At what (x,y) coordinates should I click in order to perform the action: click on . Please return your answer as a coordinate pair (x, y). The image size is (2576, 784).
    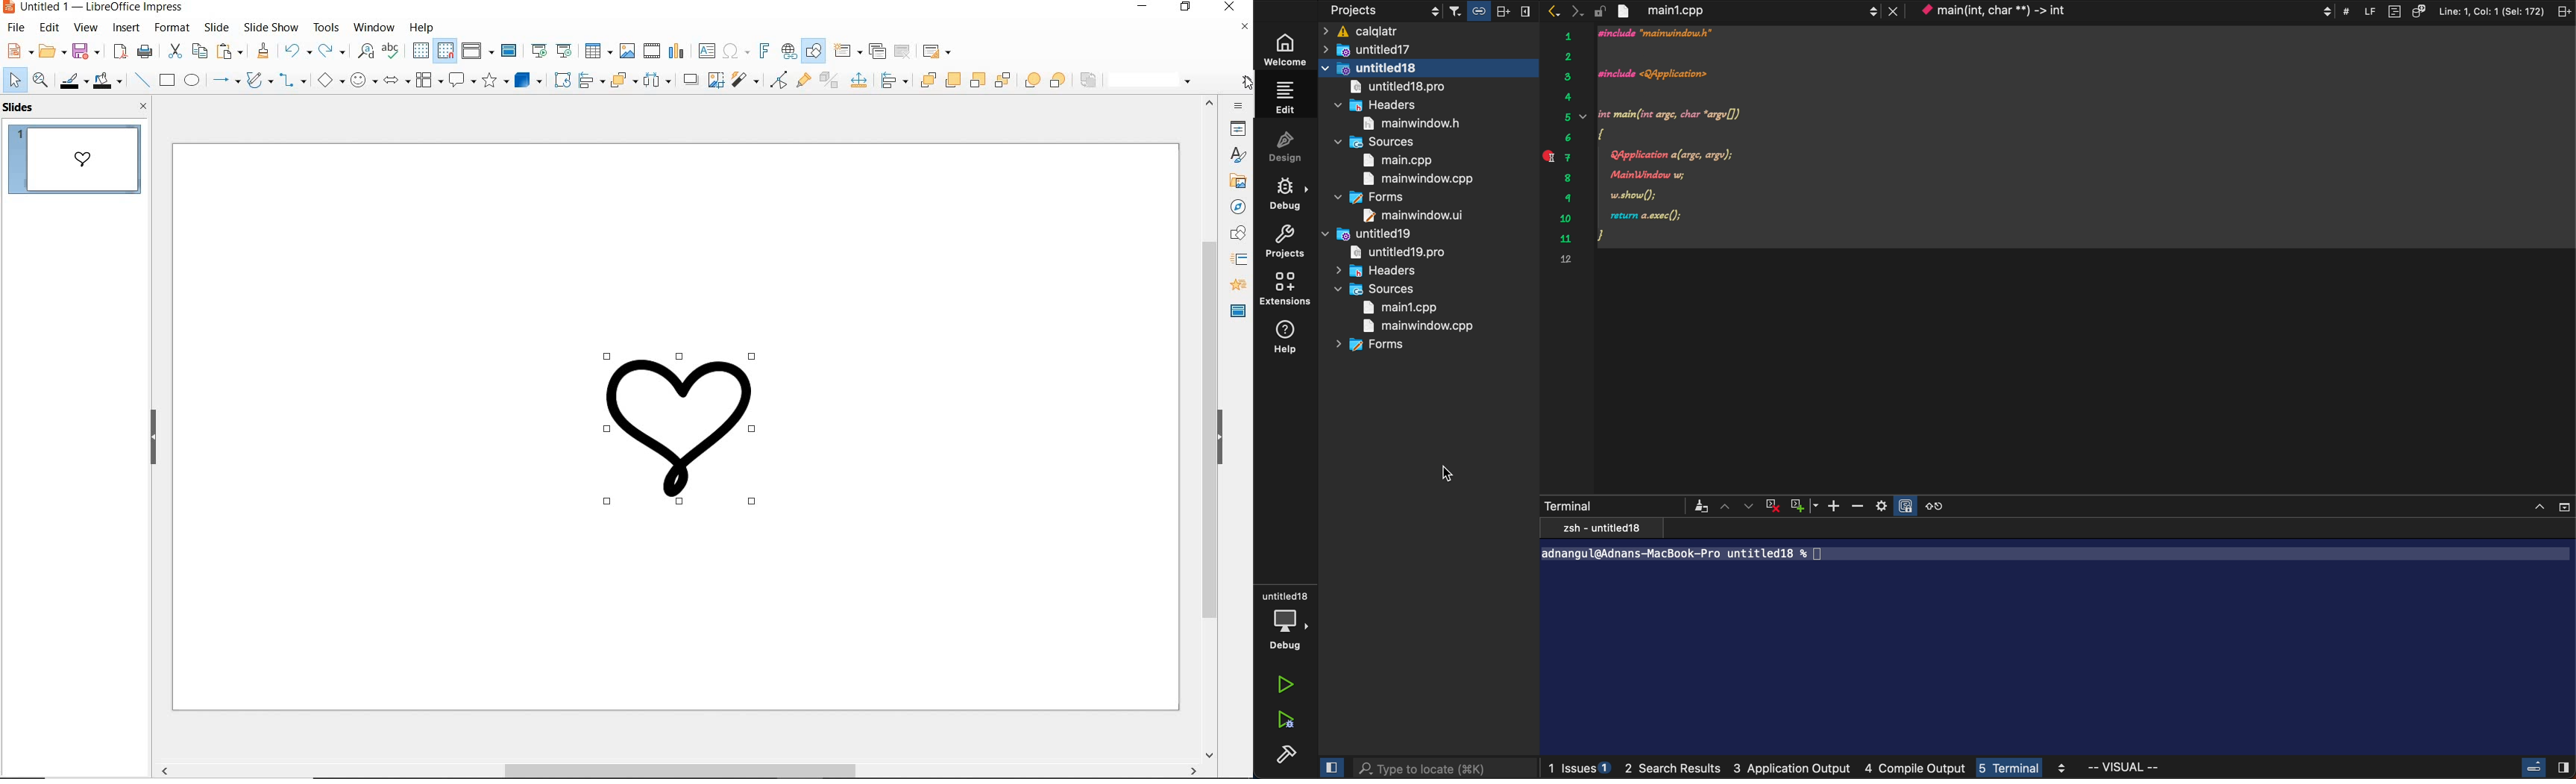
    Looking at the image, I should click on (1240, 259).